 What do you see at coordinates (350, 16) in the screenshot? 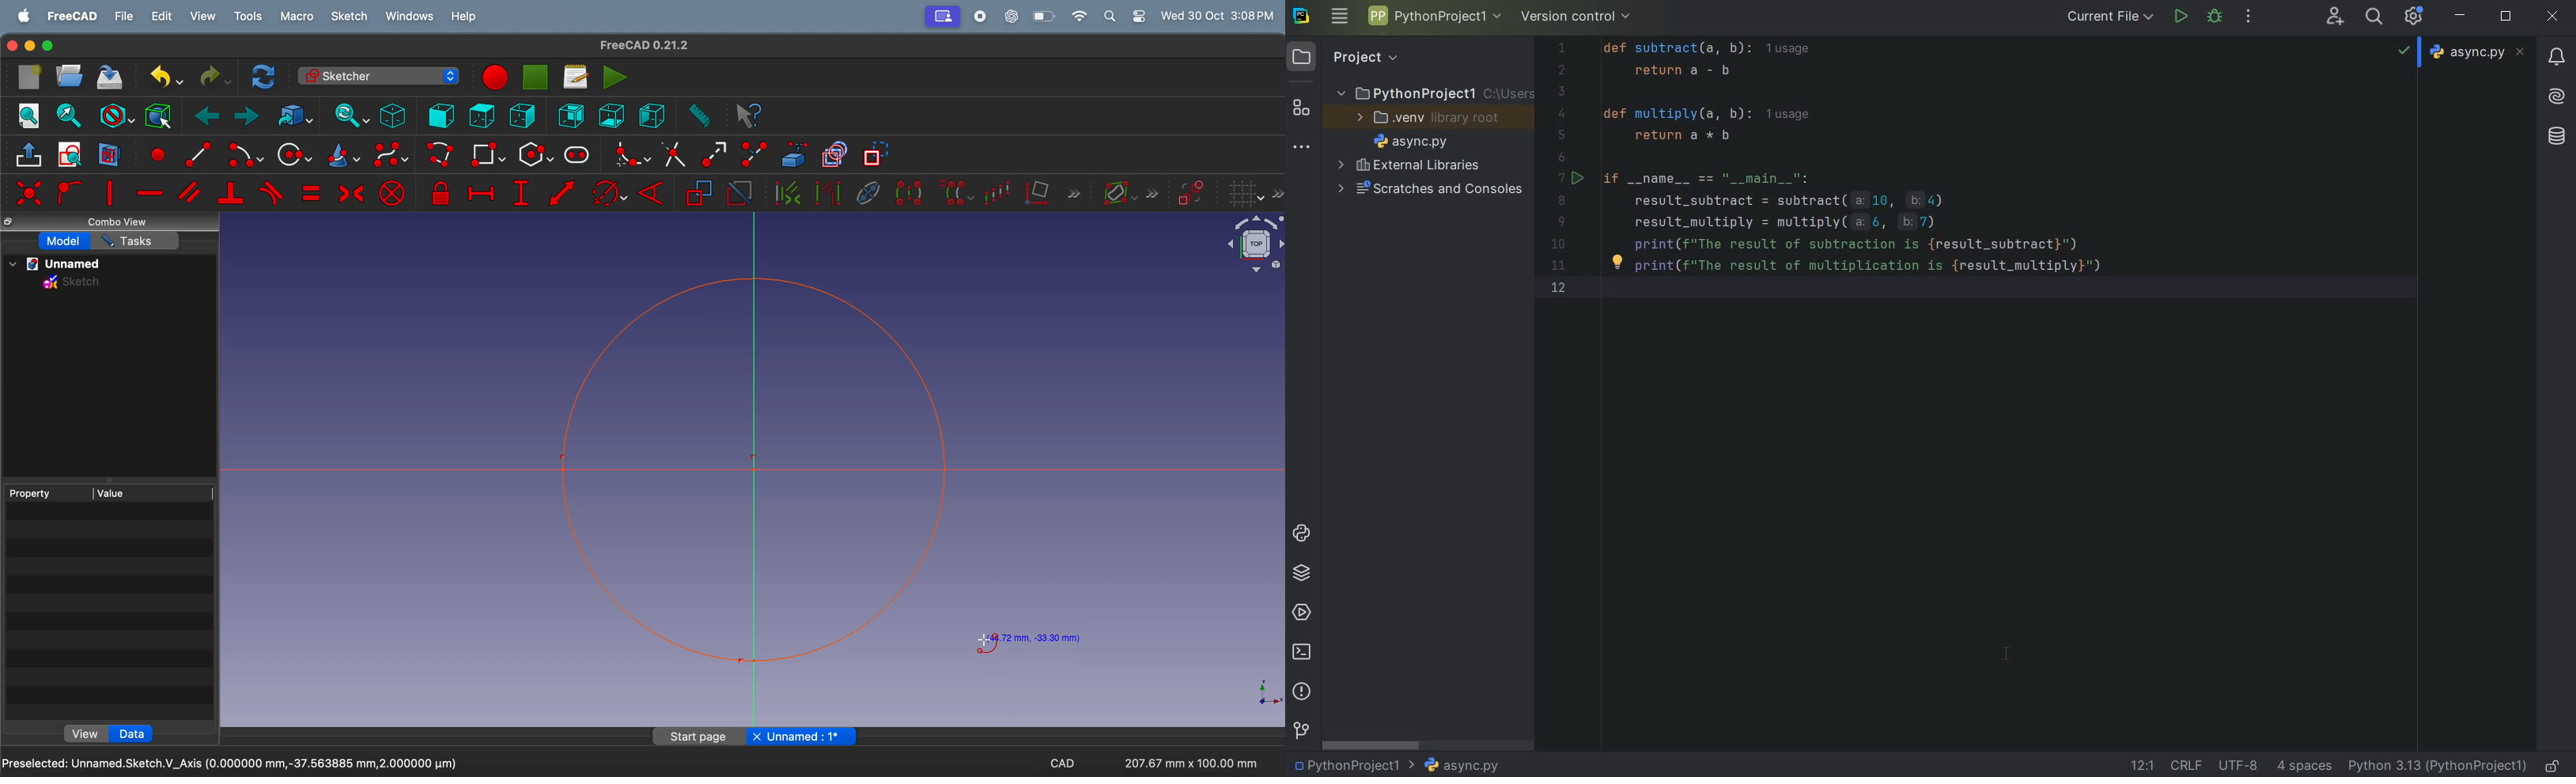
I see `sketch` at bounding box center [350, 16].